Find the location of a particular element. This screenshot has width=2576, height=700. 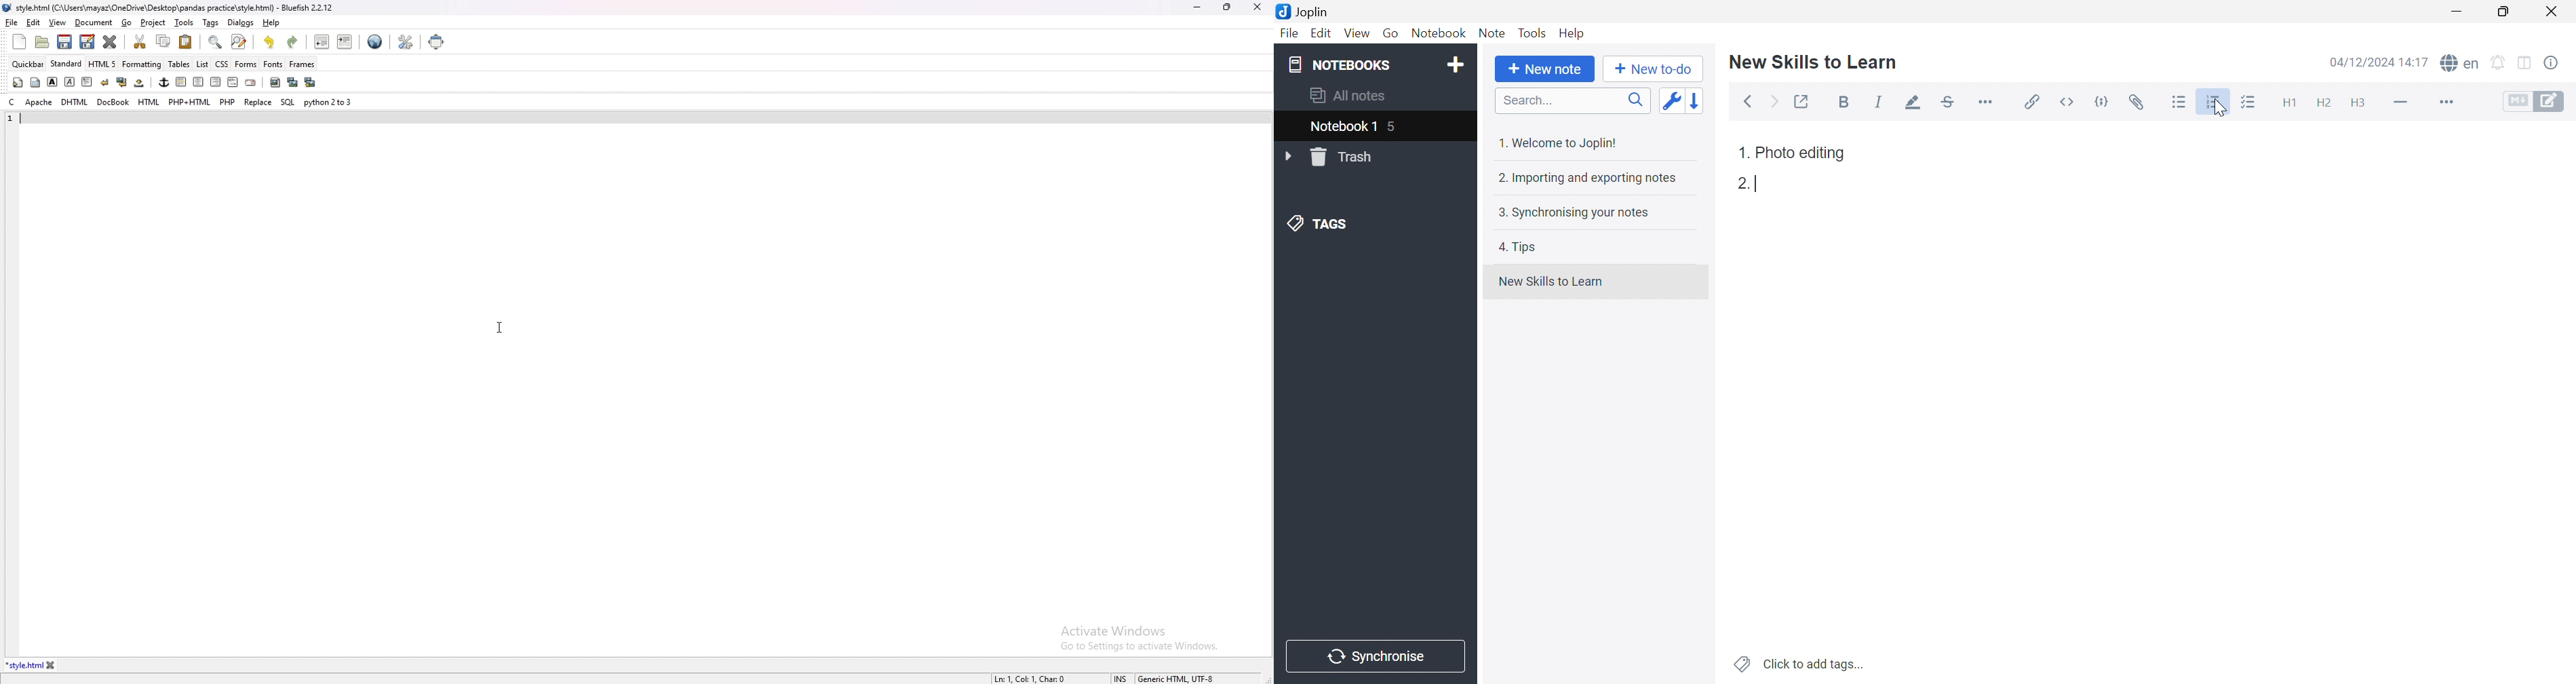

project is located at coordinates (154, 23).